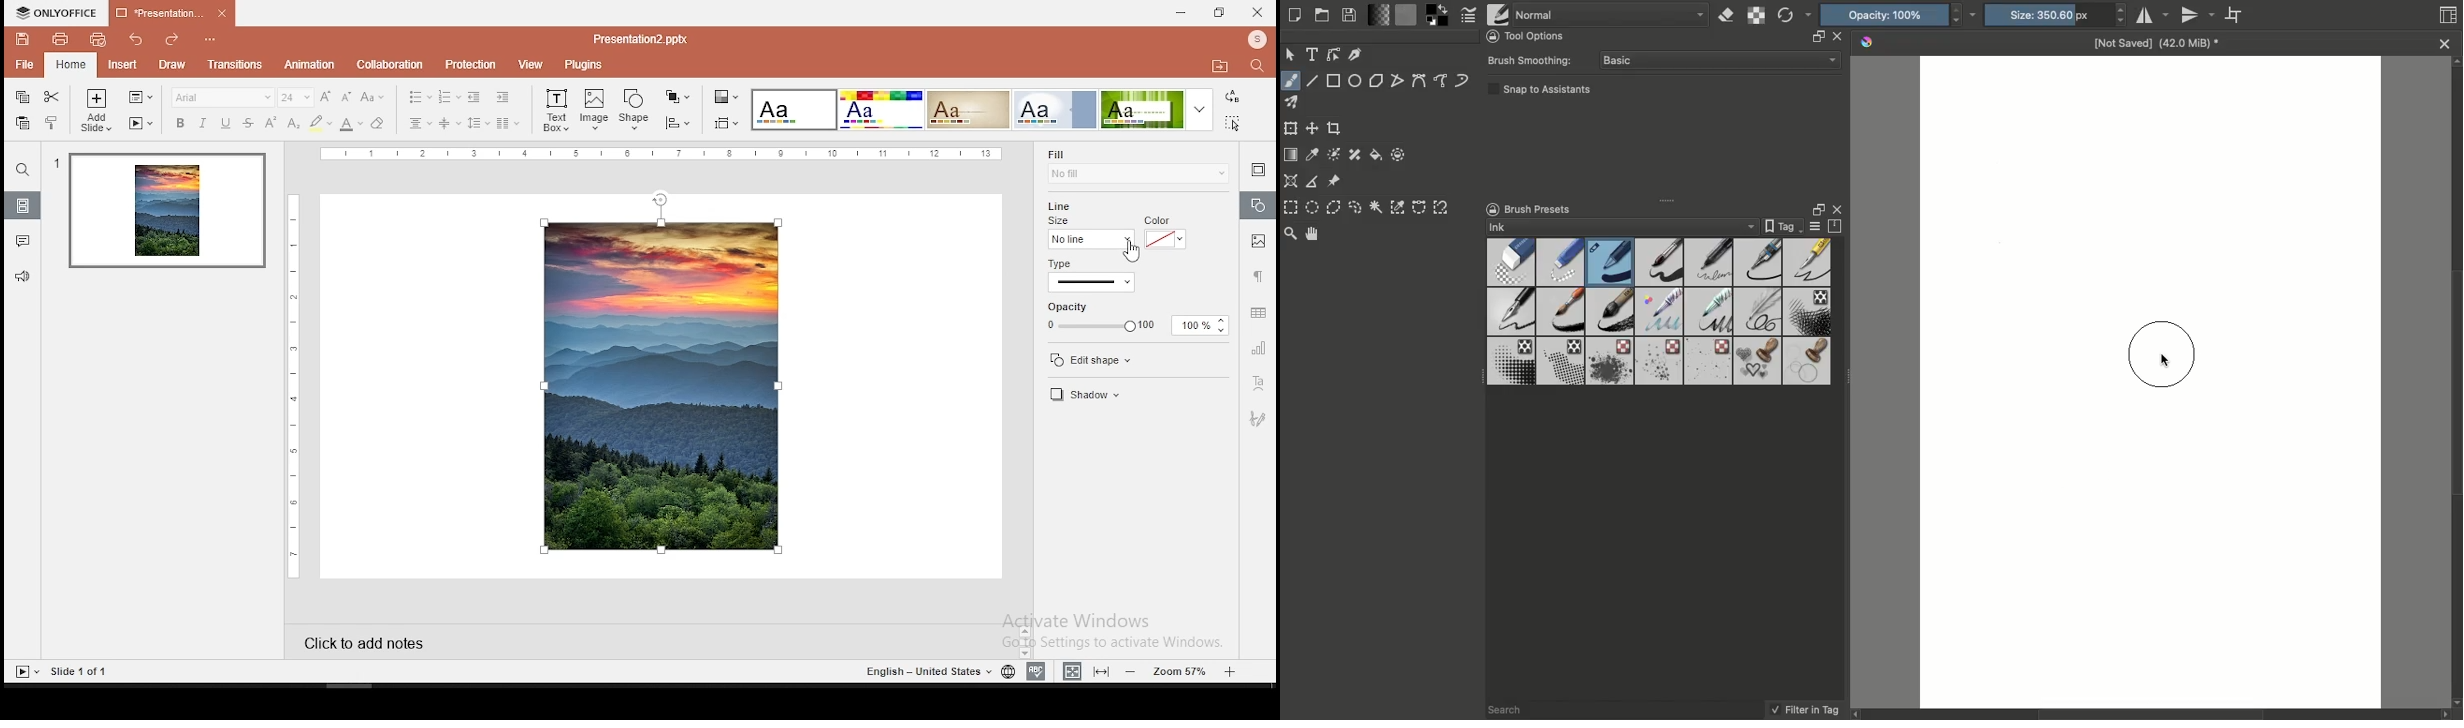  Describe the element at coordinates (270, 122) in the screenshot. I see `superscript` at that location.